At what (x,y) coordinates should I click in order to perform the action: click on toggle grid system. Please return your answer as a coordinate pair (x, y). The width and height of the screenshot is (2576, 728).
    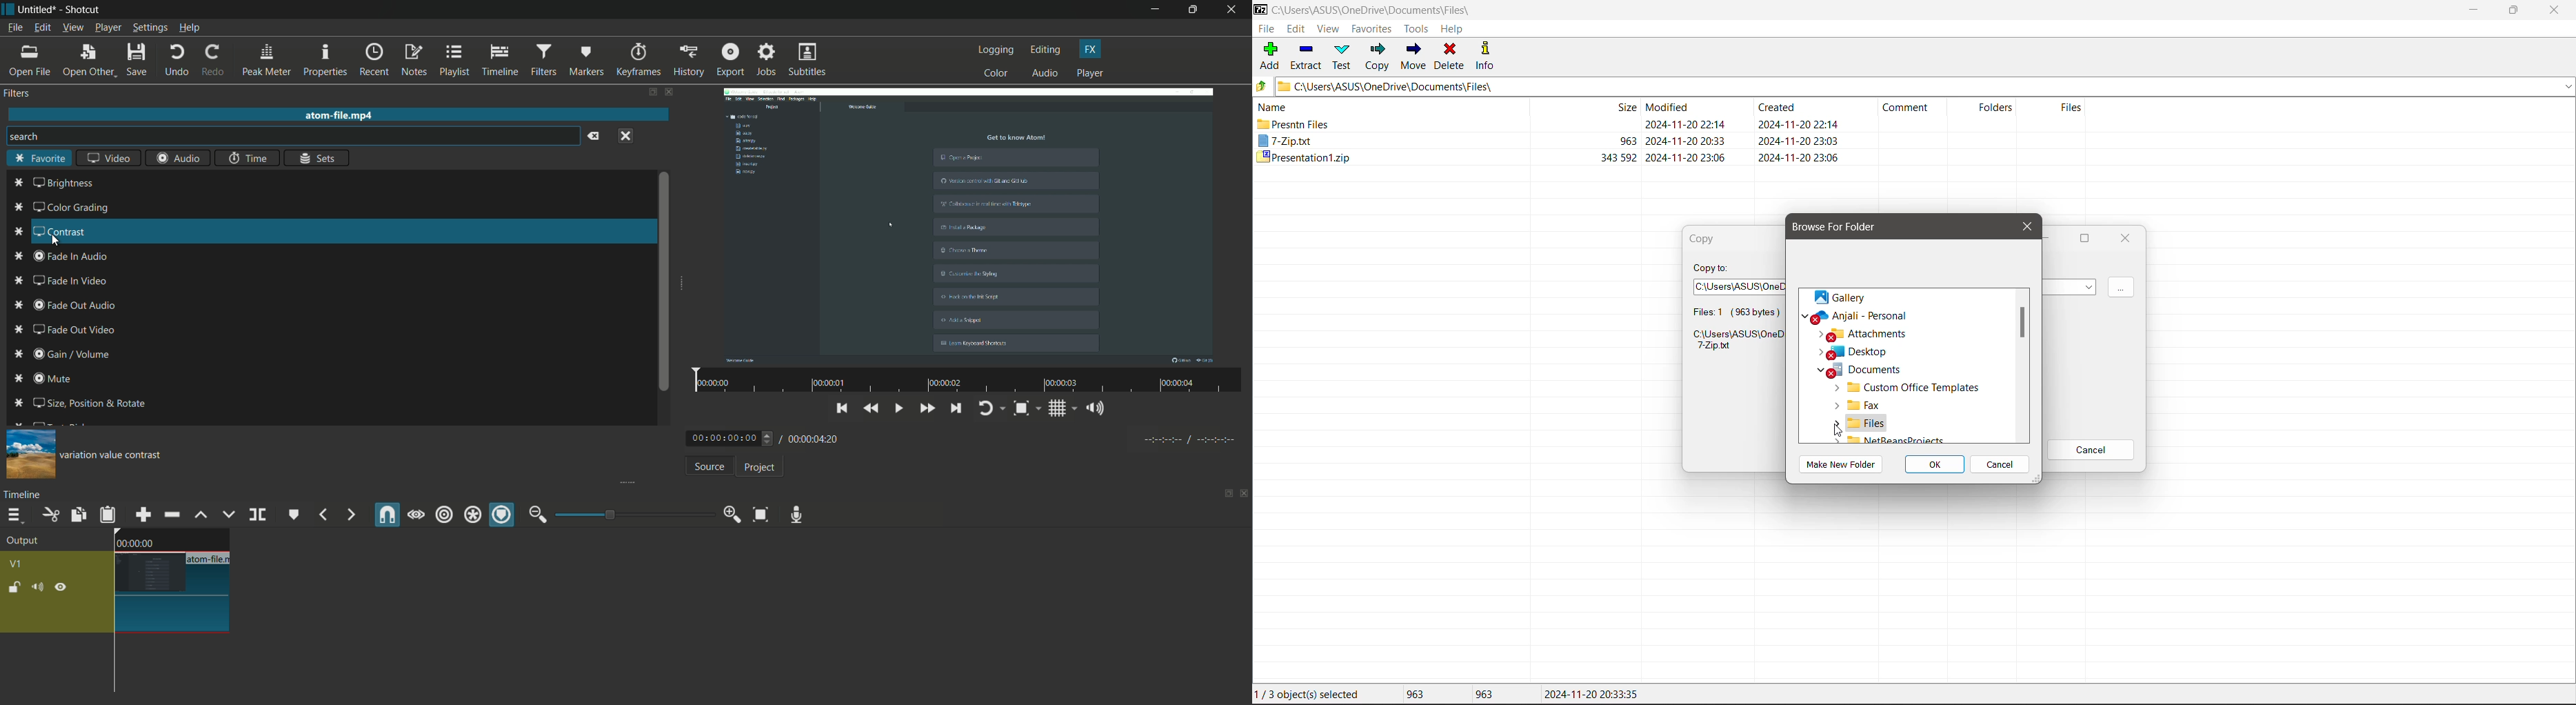
    Looking at the image, I should click on (1064, 411).